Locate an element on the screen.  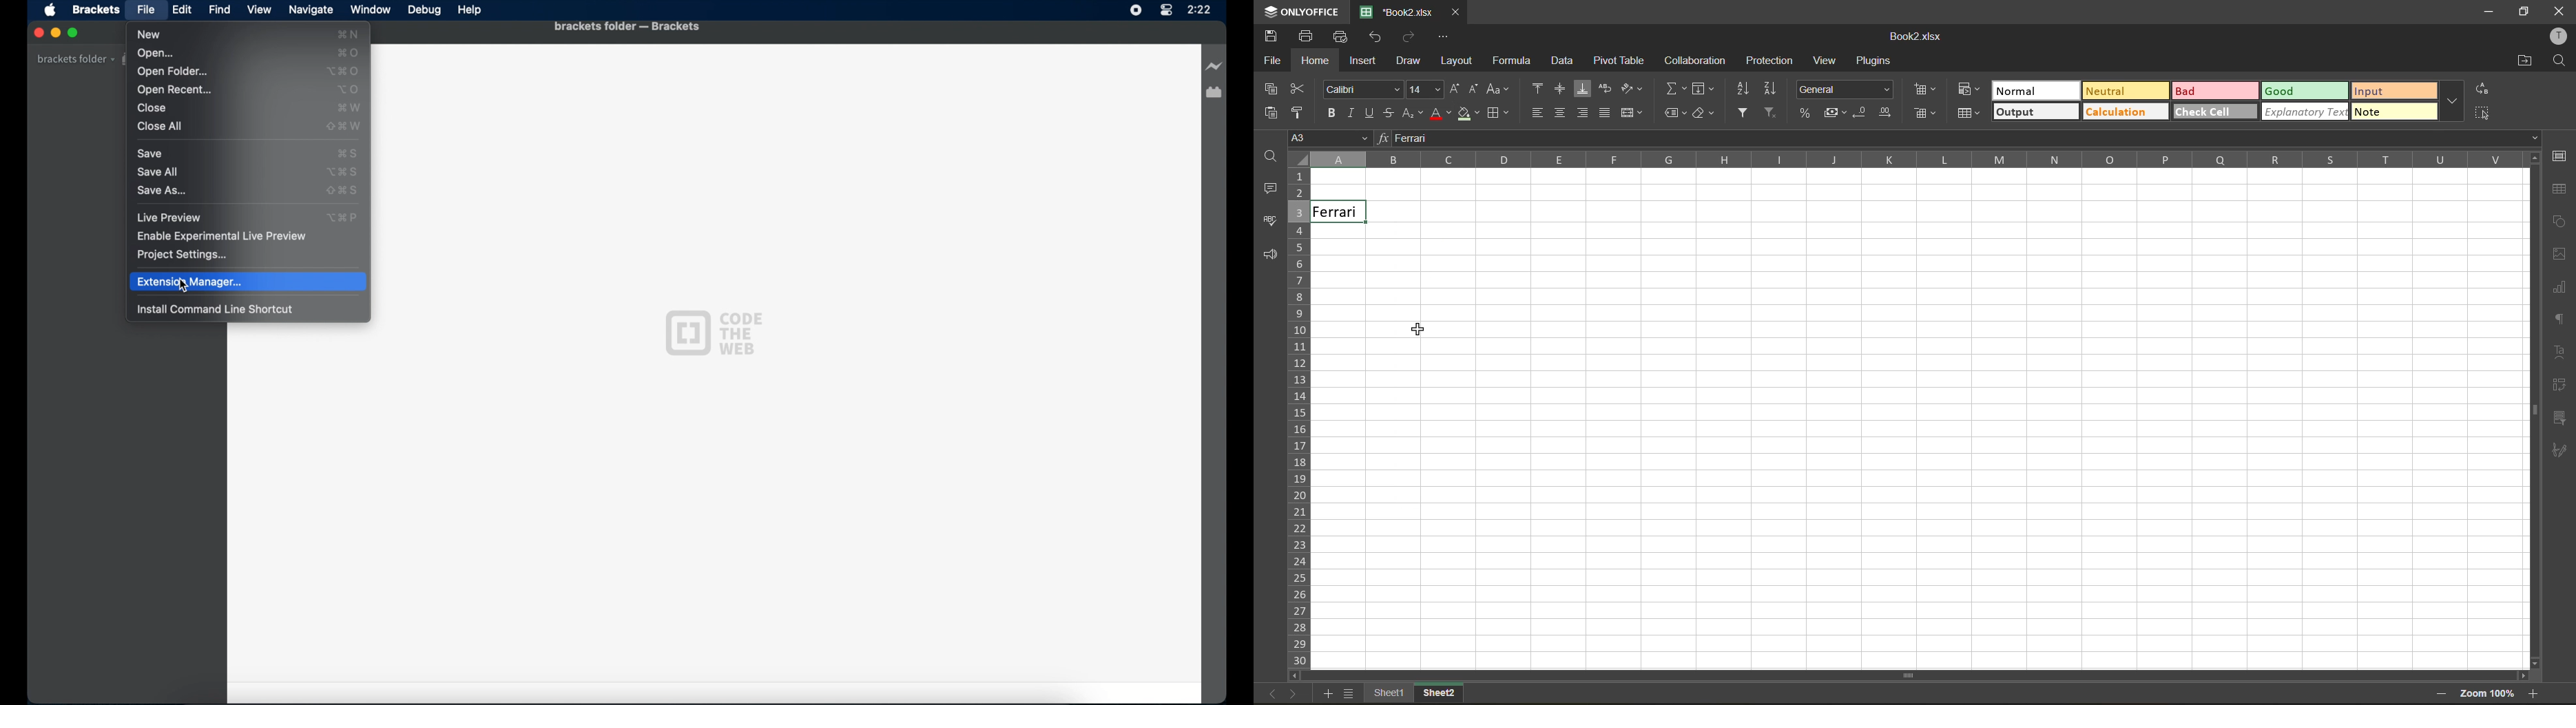
justified is located at coordinates (1605, 112).